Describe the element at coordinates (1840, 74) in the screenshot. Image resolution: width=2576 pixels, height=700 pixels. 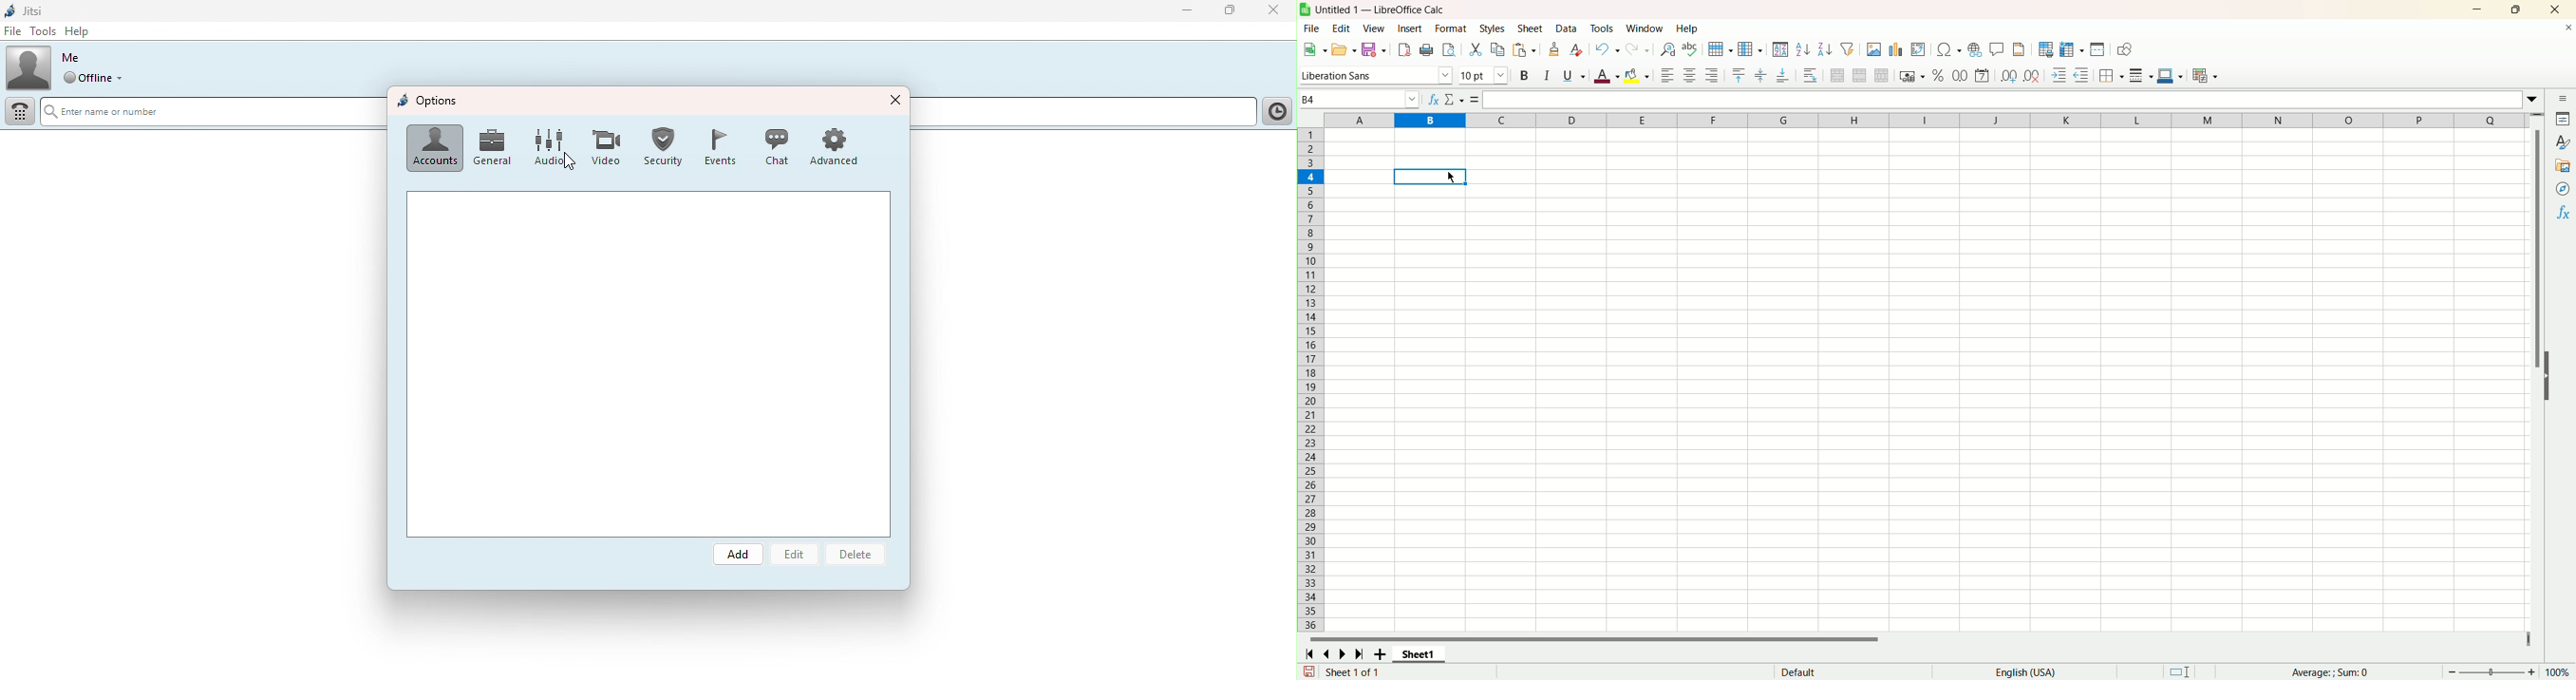
I see `merge and center cell` at that location.